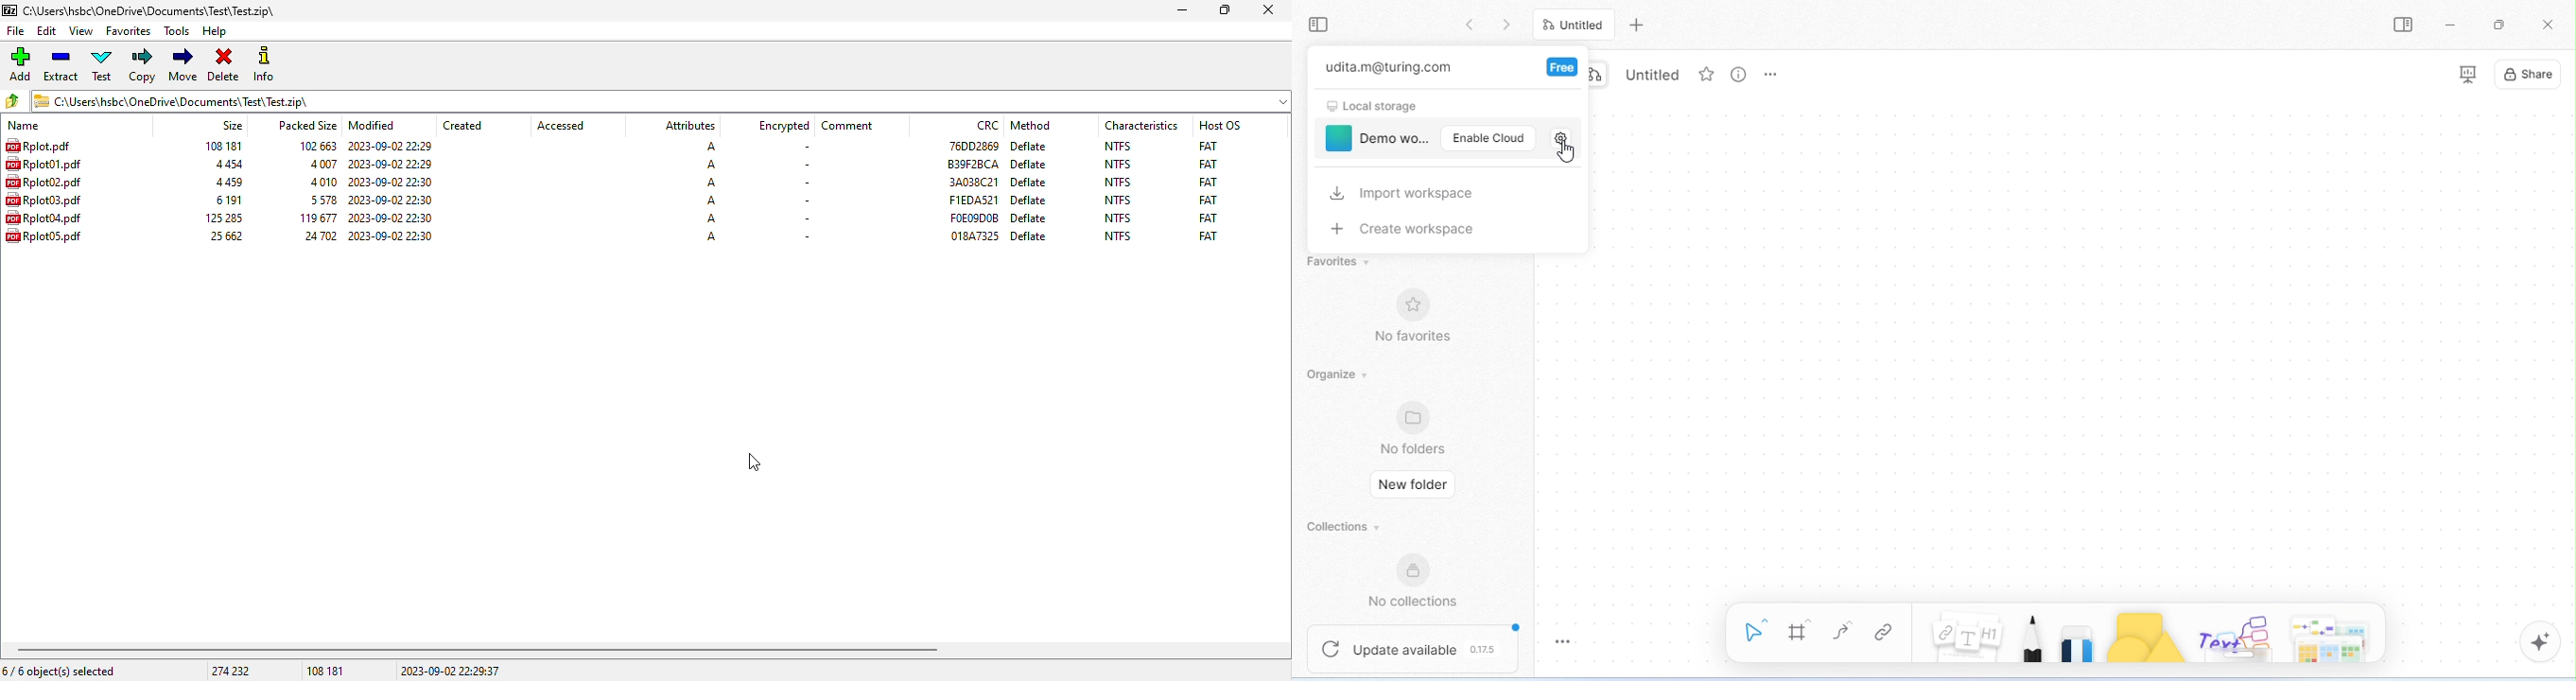  What do you see at coordinates (975, 236) in the screenshot?
I see `CRC` at bounding box center [975, 236].